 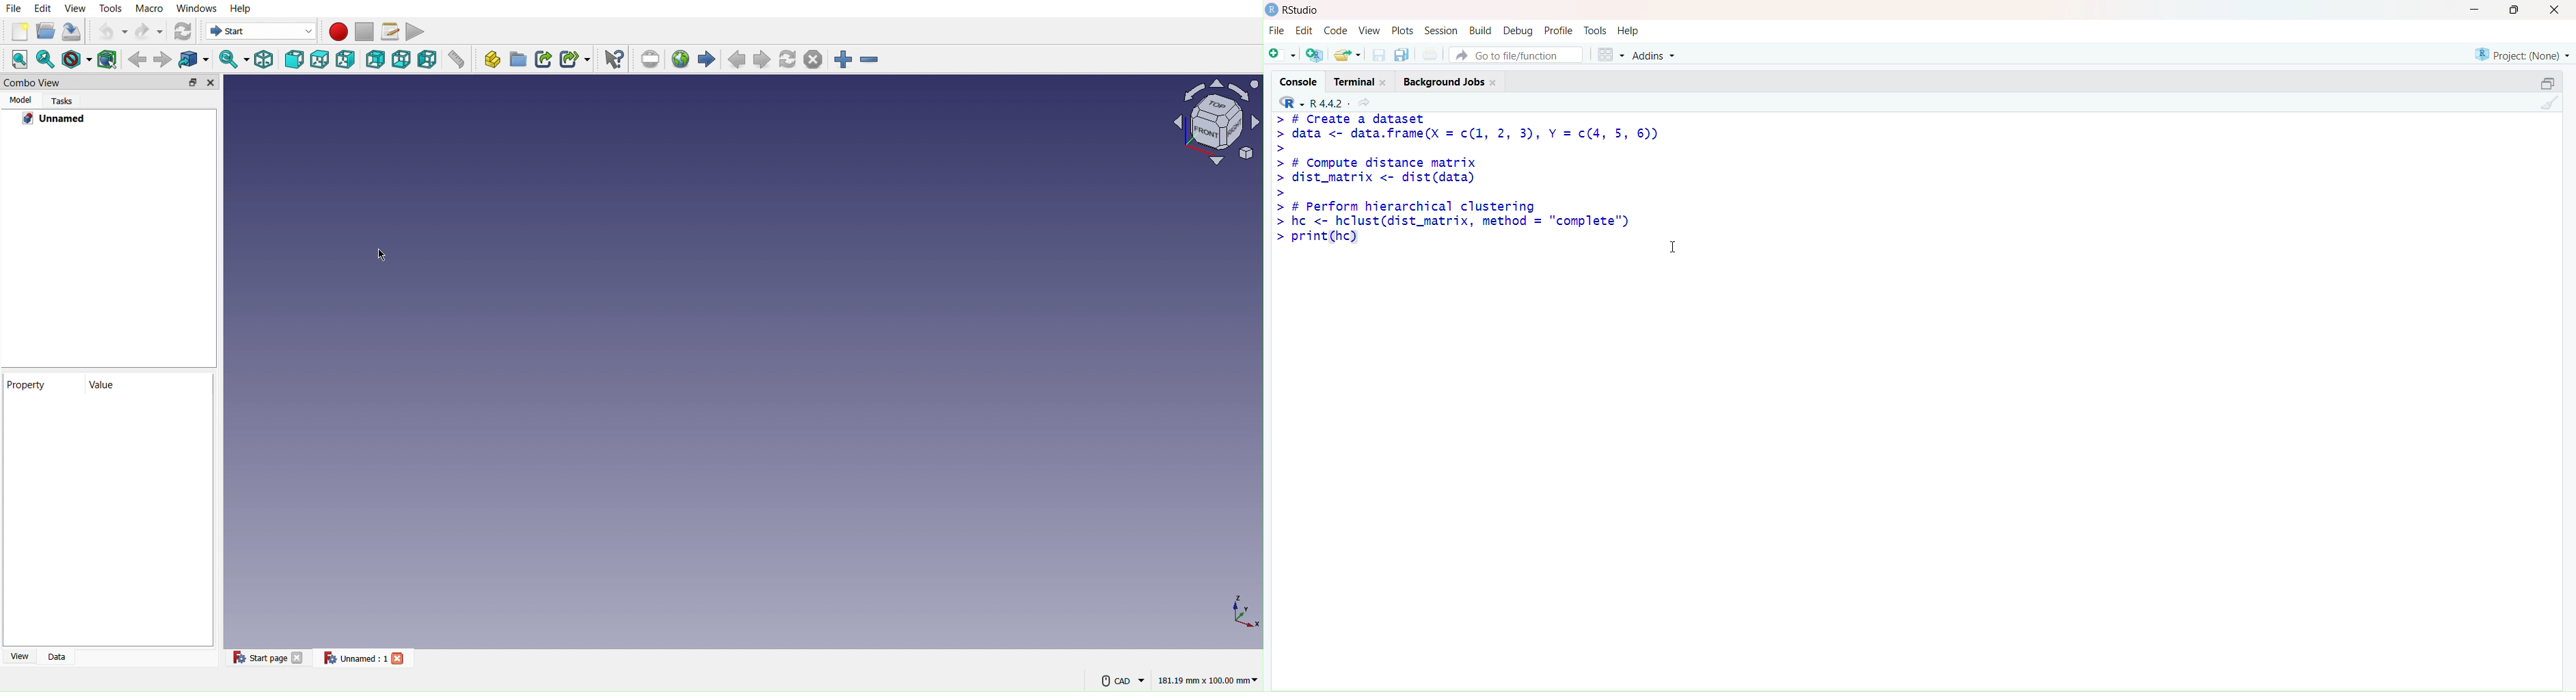 I want to click on Unnamed : 1, so click(x=368, y=660).